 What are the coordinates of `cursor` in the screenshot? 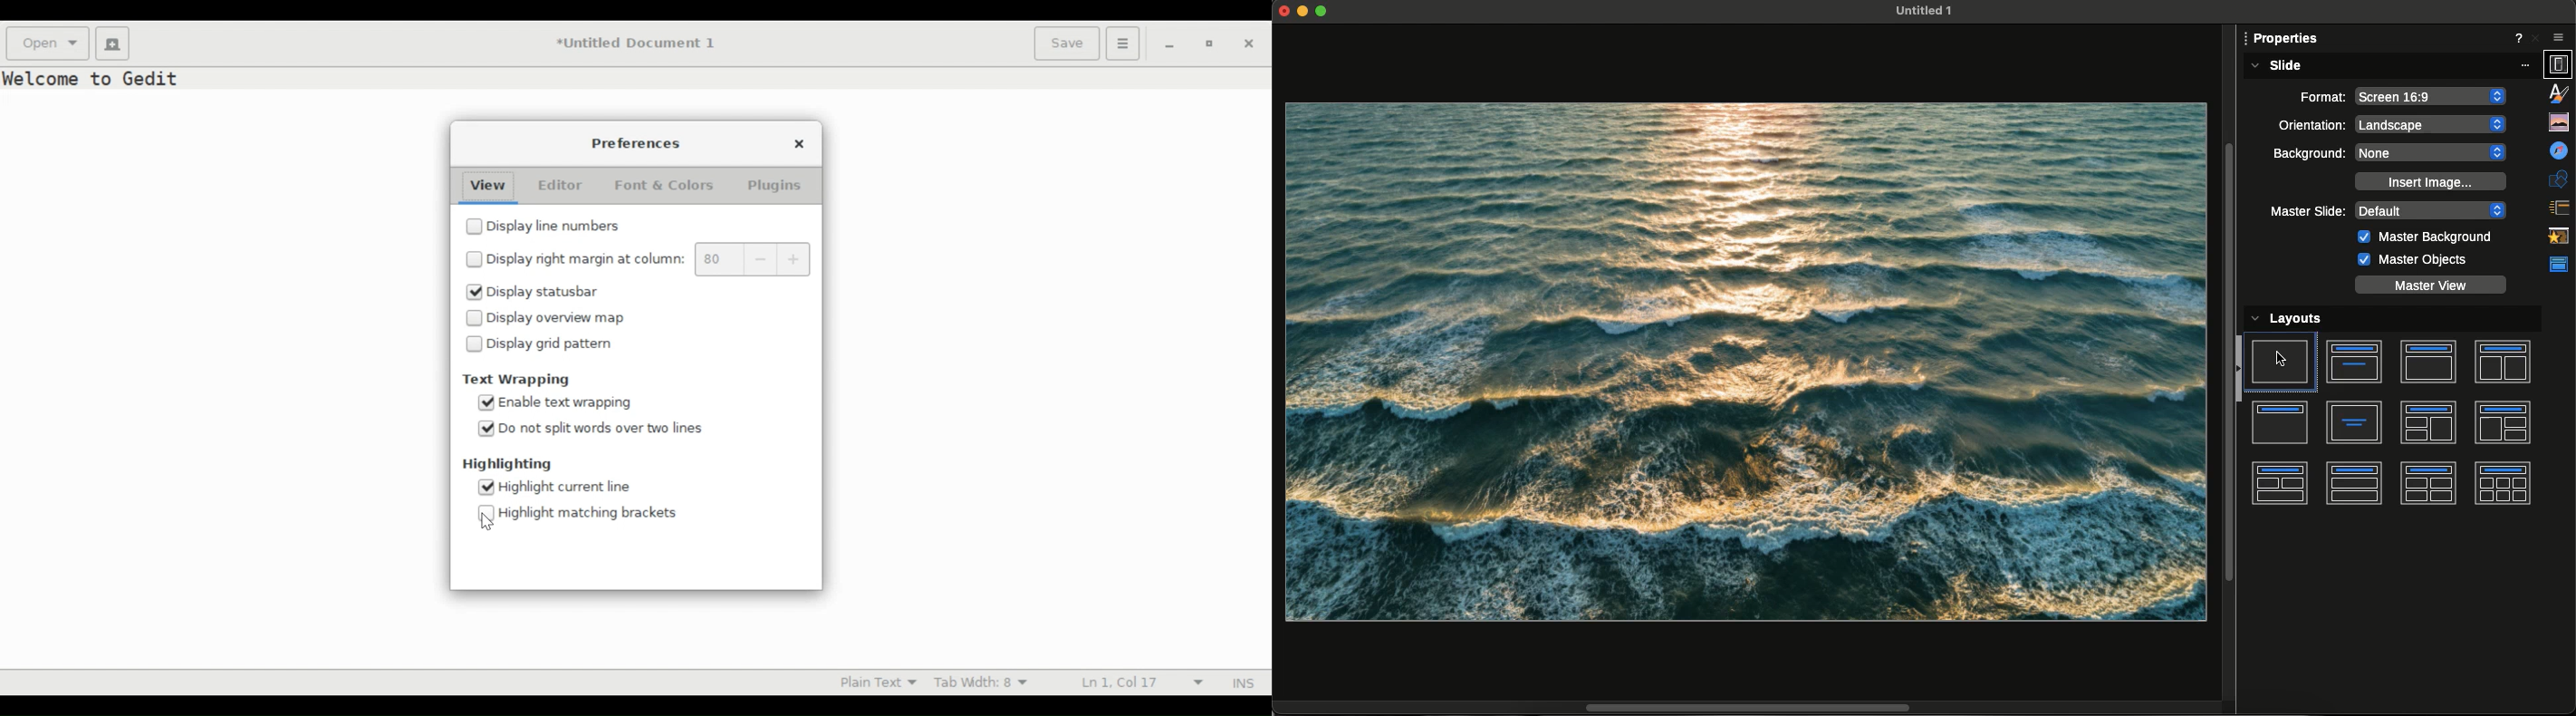 It's located at (488, 522).